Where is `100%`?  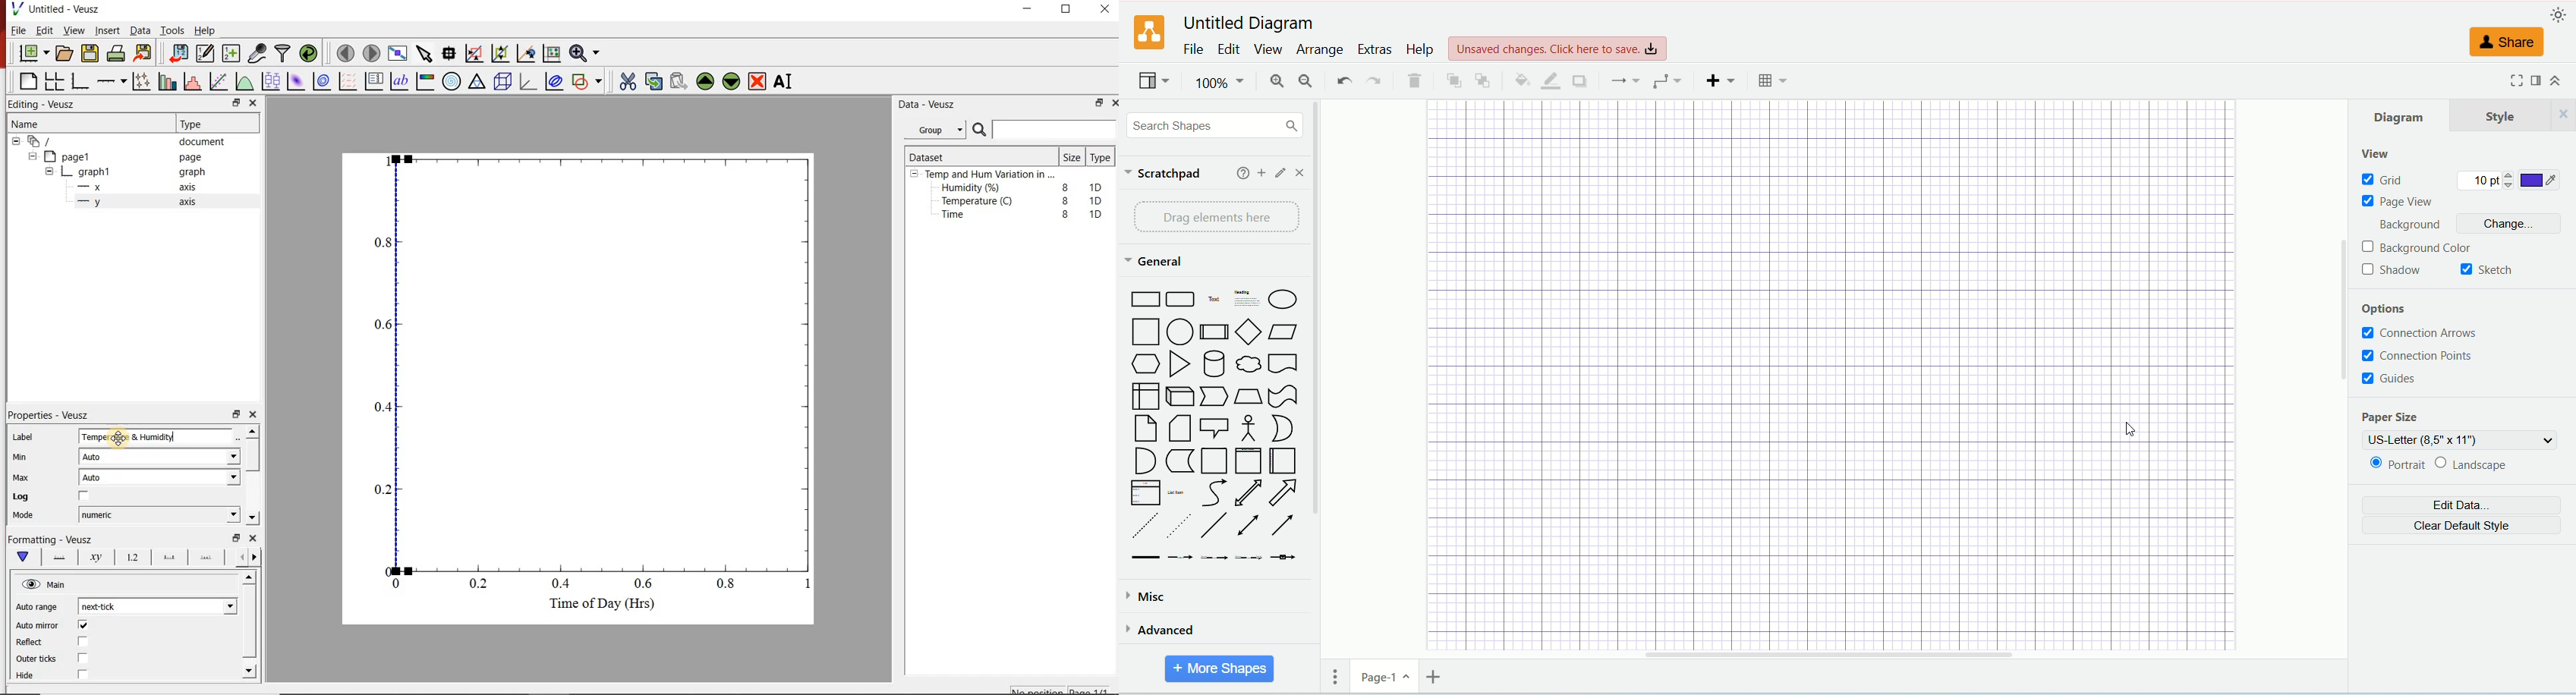 100% is located at coordinates (1220, 83).